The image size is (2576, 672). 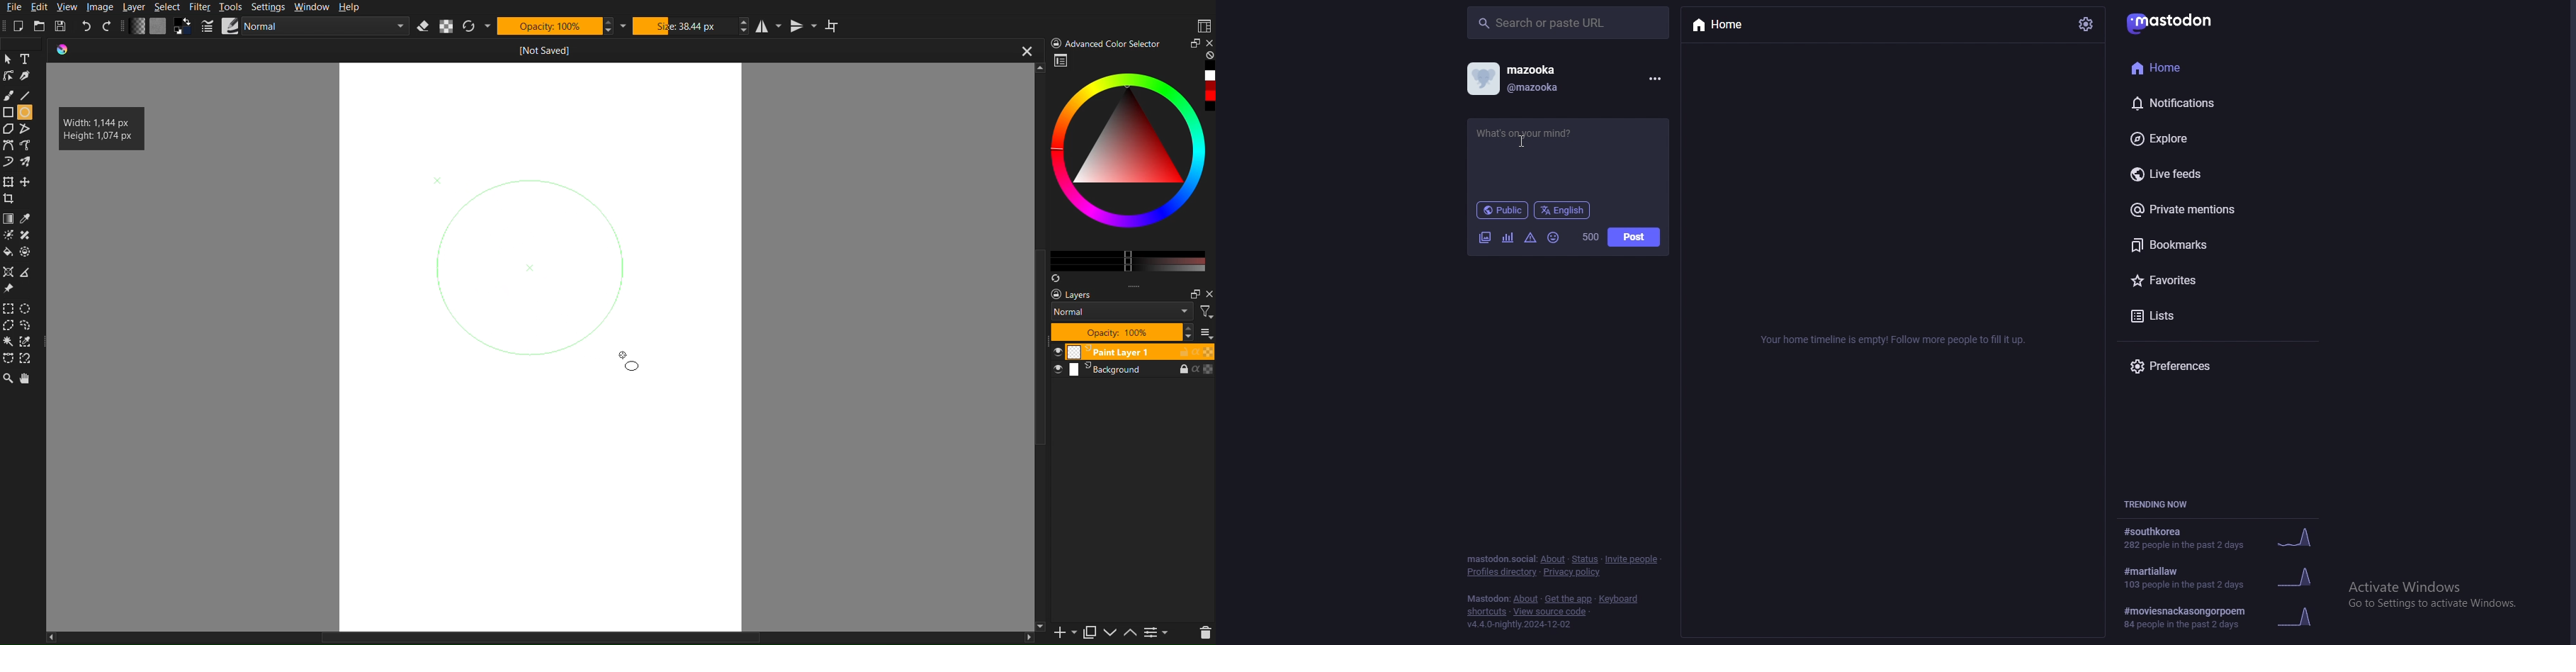 I want to click on new, so click(x=1062, y=635).